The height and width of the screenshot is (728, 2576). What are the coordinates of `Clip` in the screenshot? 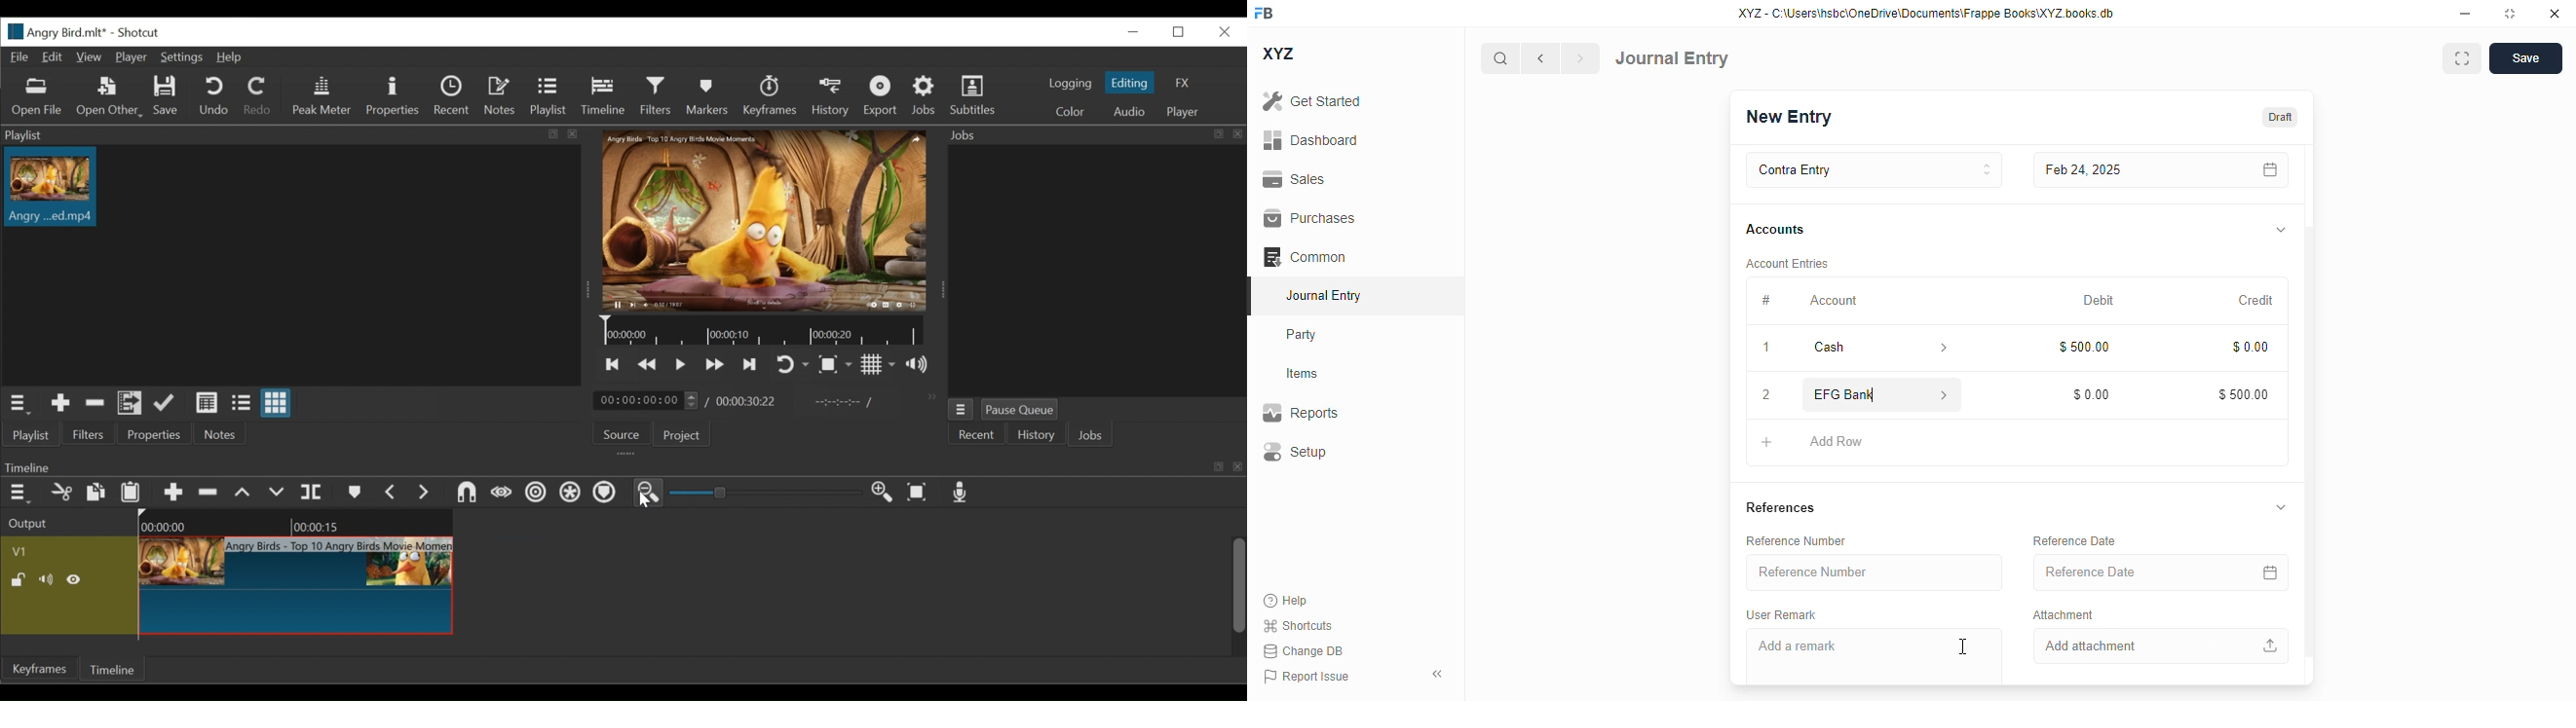 It's located at (50, 187).